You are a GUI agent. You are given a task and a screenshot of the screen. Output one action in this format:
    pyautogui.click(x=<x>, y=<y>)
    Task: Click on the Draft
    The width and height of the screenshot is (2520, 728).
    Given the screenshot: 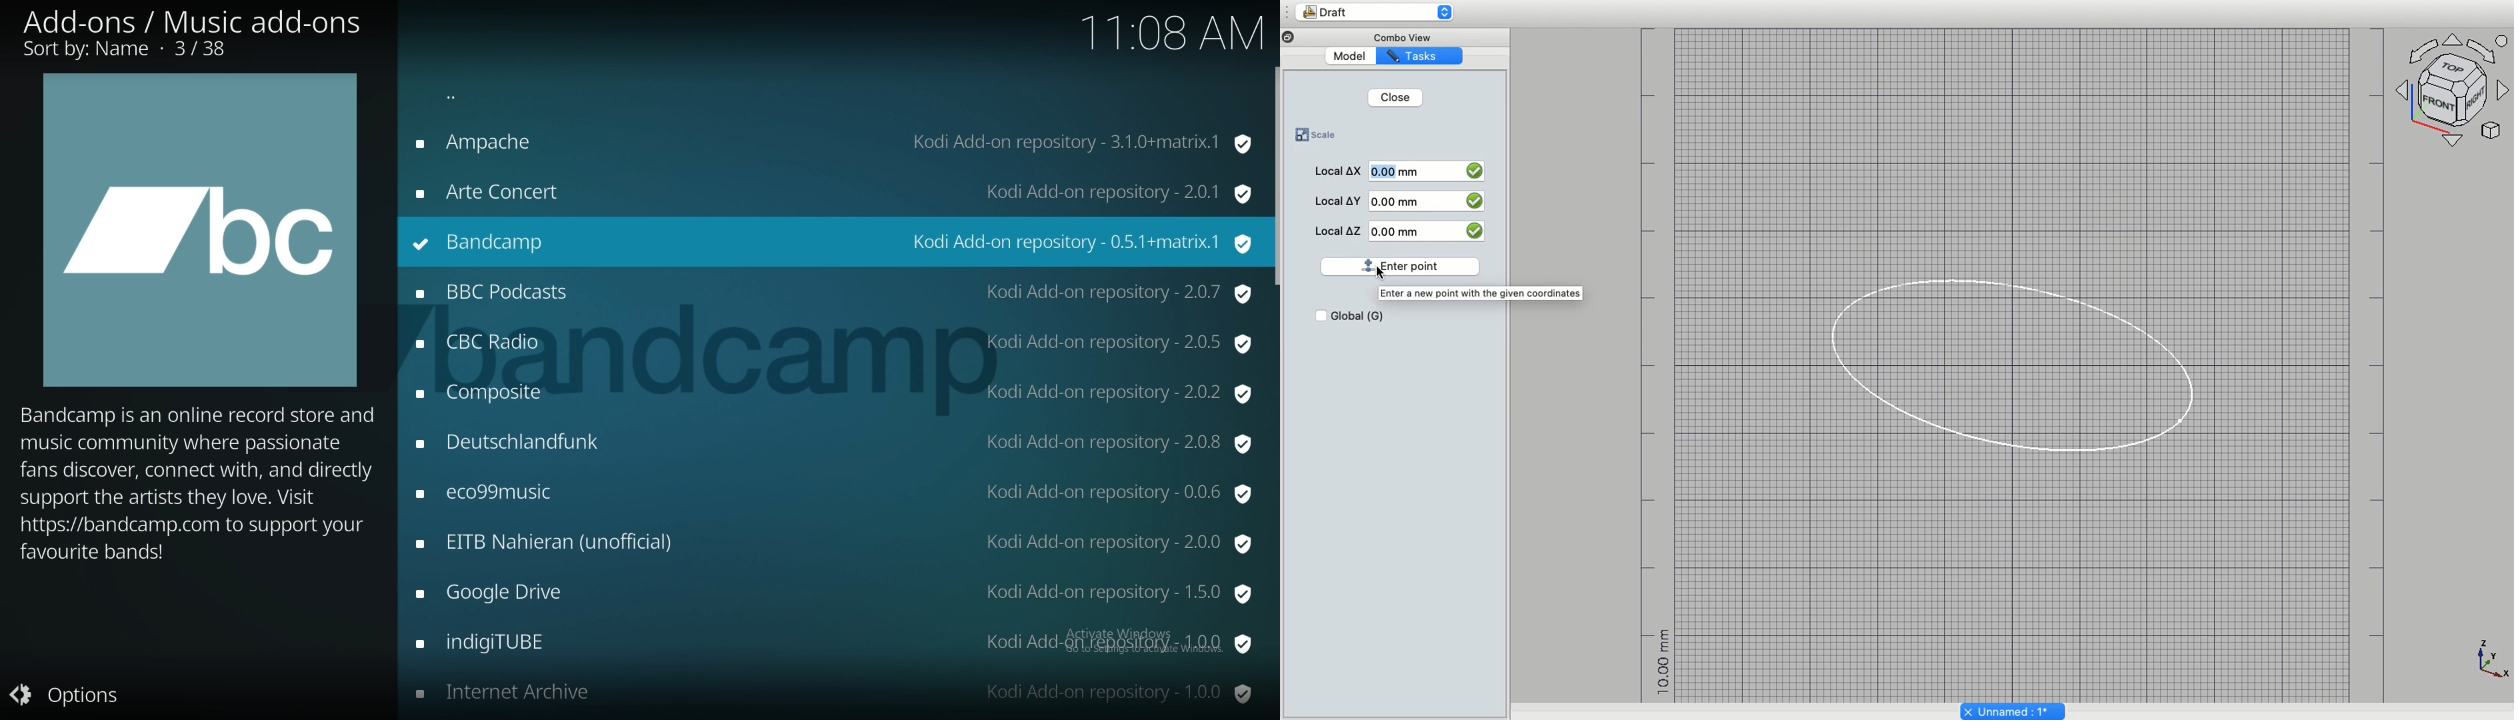 What is the action you would take?
    pyautogui.click(x=1383, y=13)
    